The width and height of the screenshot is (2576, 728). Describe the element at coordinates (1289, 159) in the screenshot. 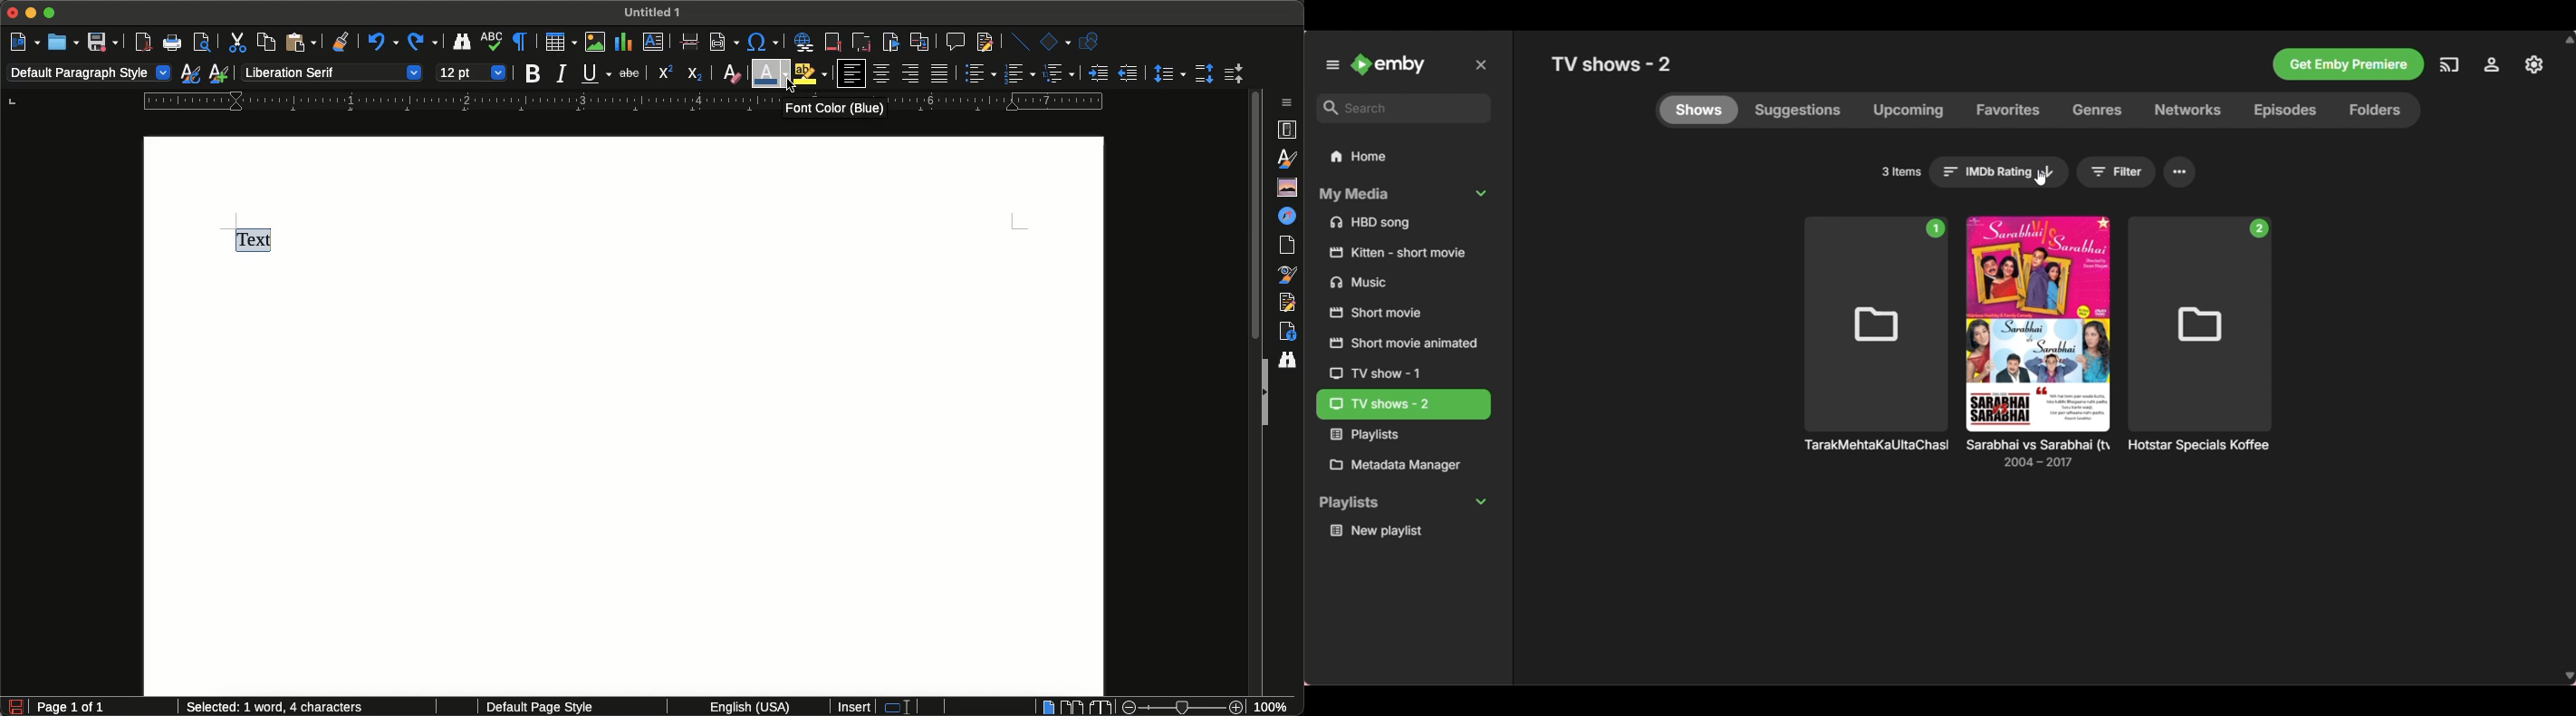

I see `Styles` at that location.